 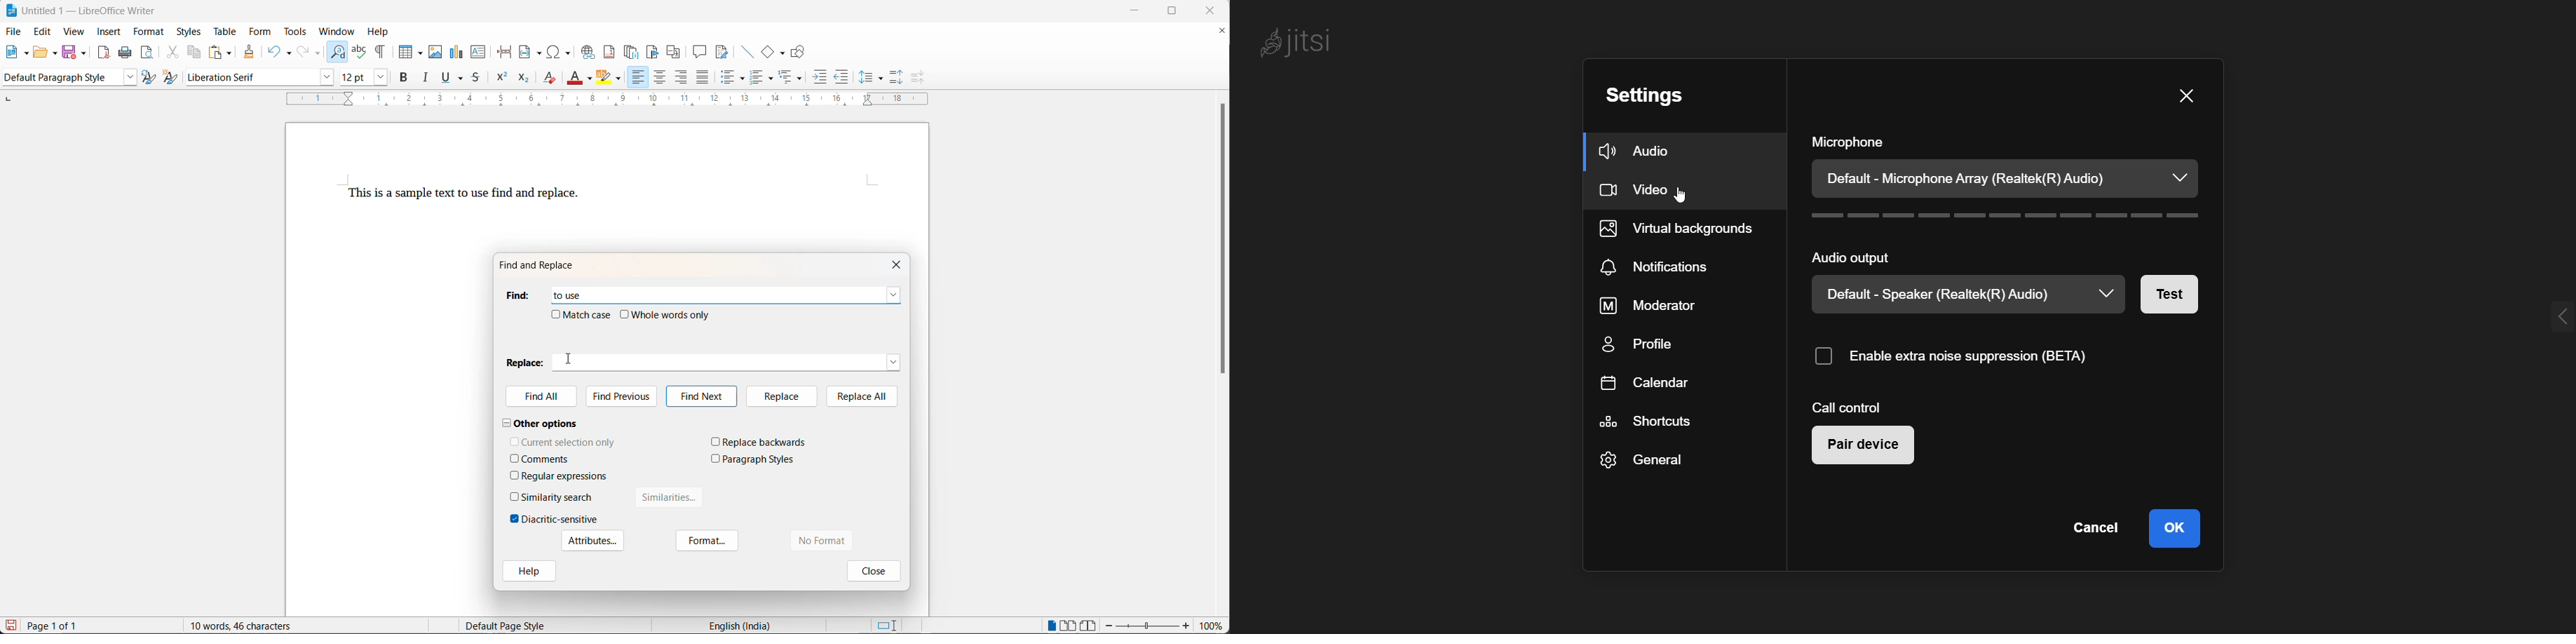 I want to click on character highlighting options, so click(x=621, y=80).